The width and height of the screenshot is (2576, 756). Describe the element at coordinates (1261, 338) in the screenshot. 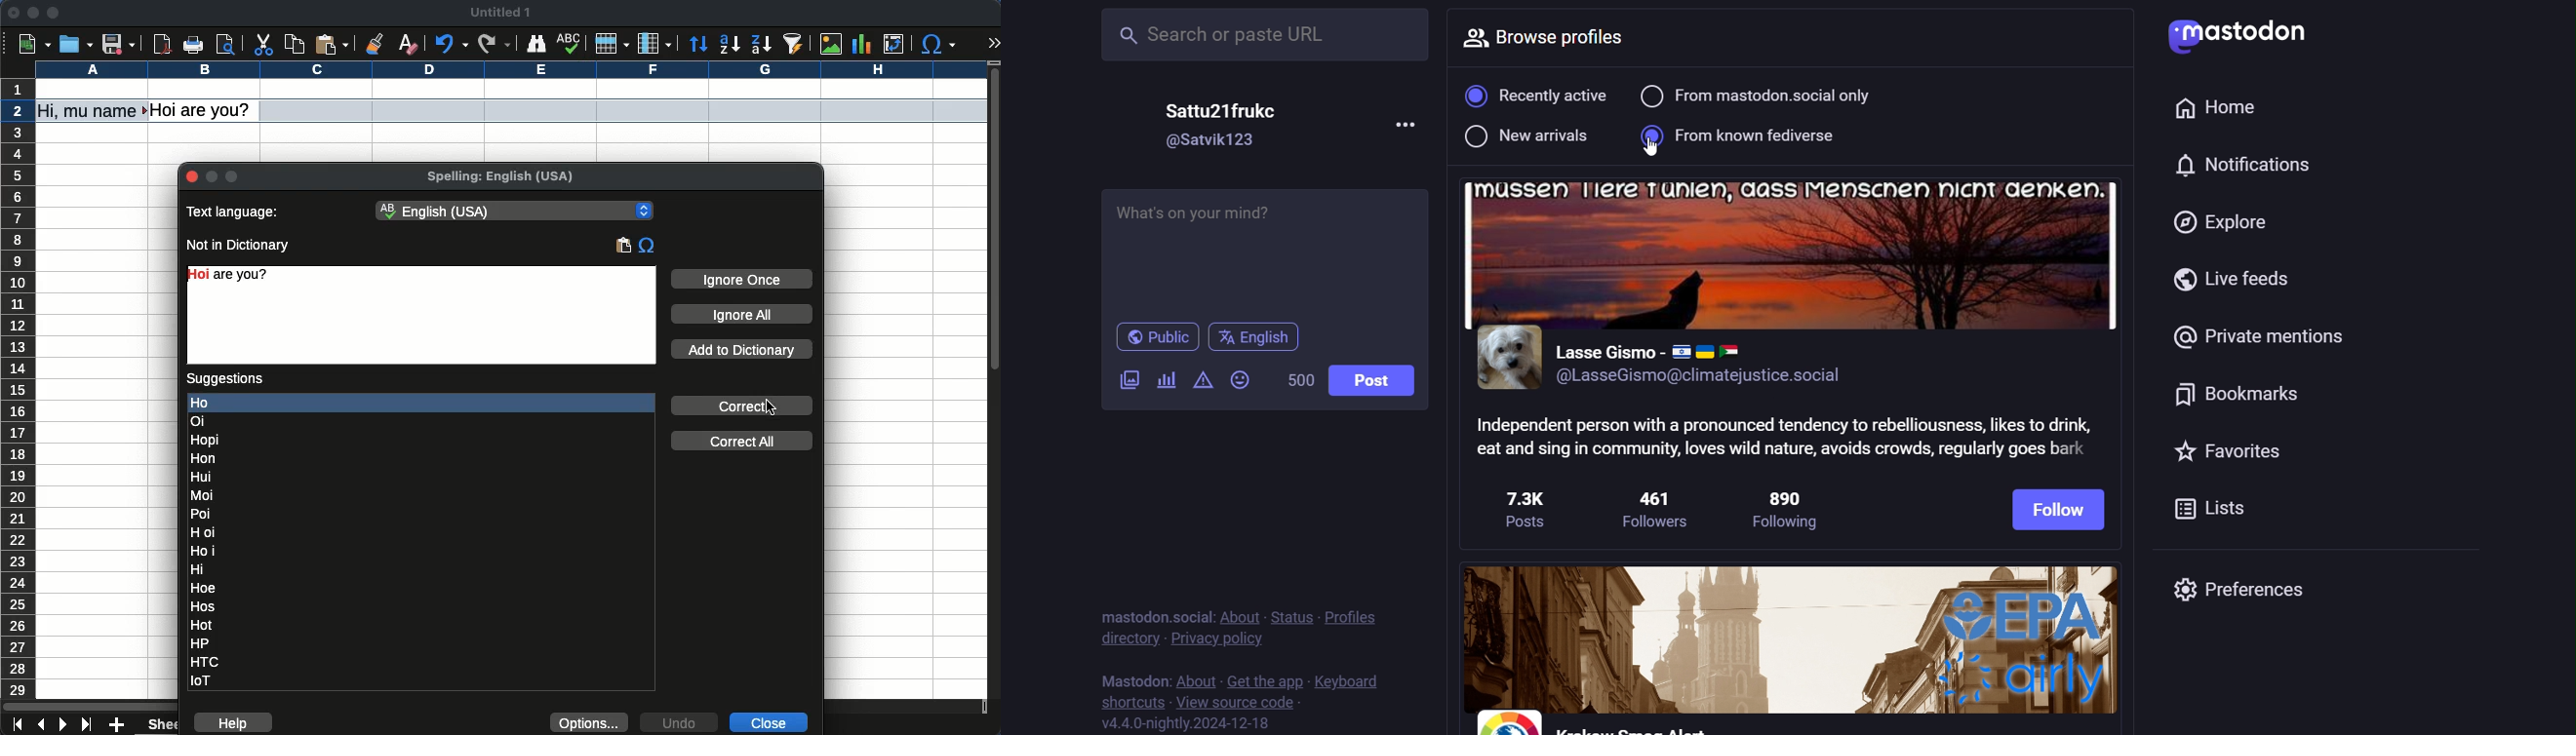

I see `english` at that location.